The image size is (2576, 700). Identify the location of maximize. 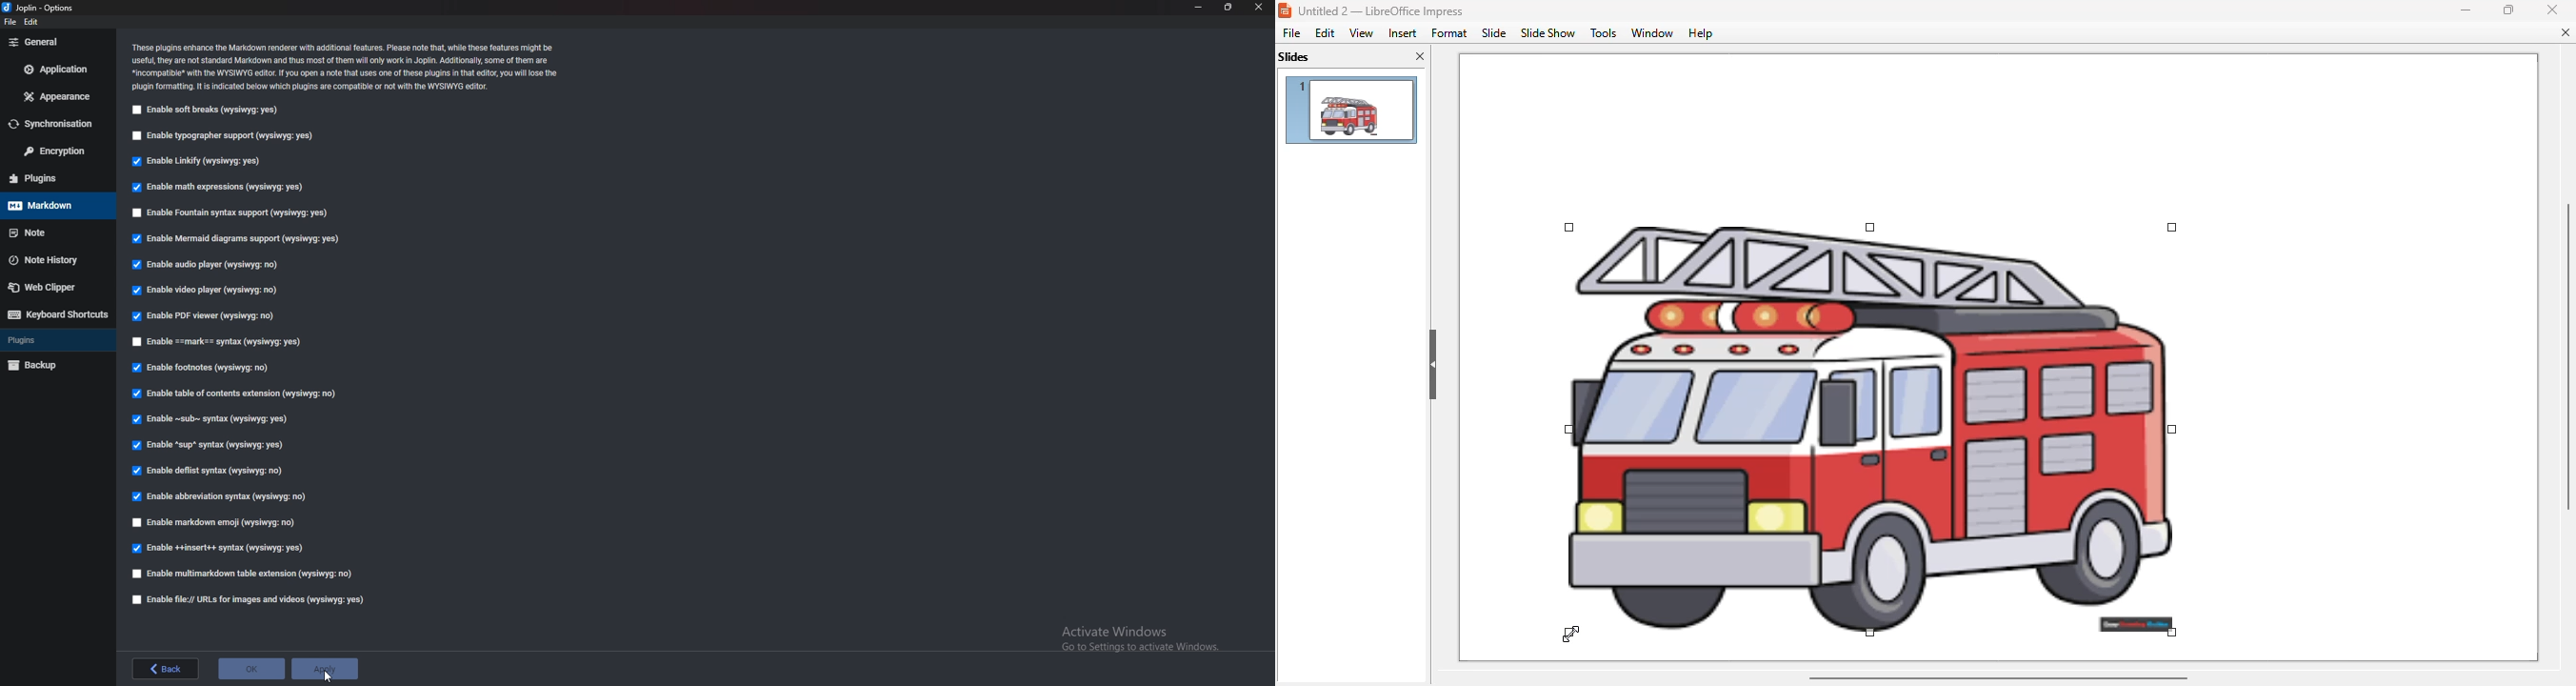
(2510, 9).